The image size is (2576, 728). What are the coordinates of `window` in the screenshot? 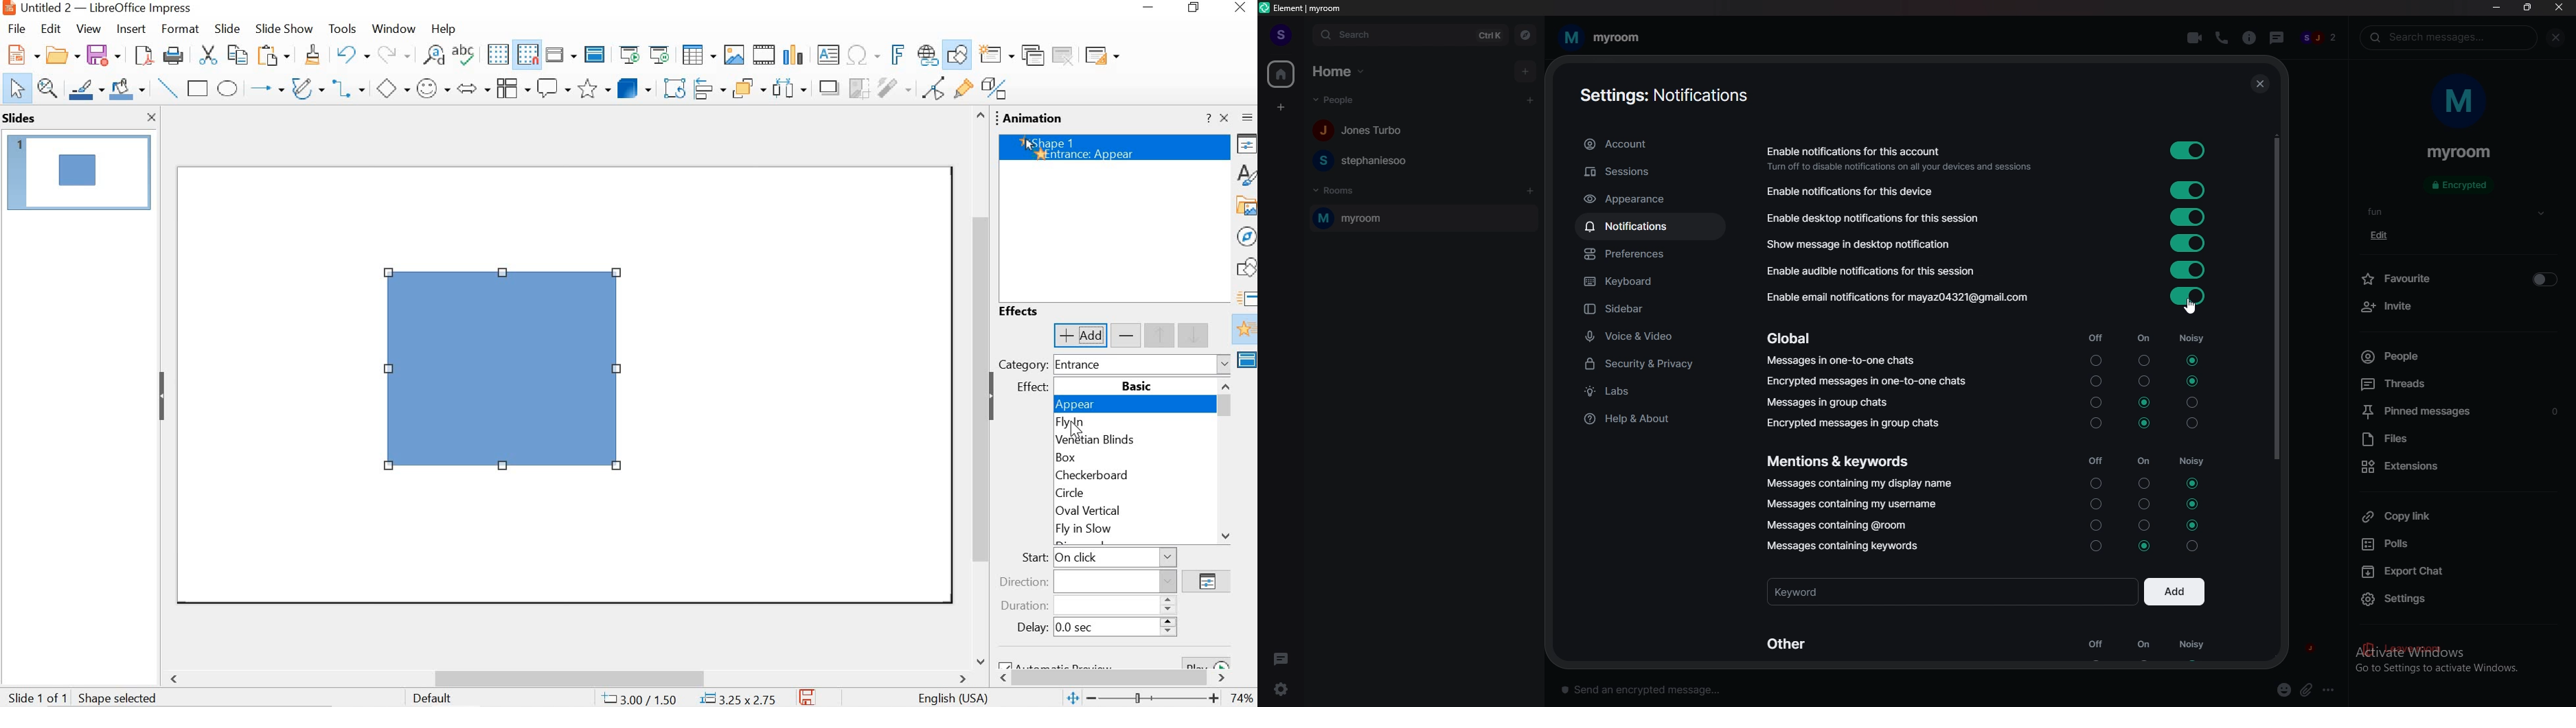 It's located at (394, 30).